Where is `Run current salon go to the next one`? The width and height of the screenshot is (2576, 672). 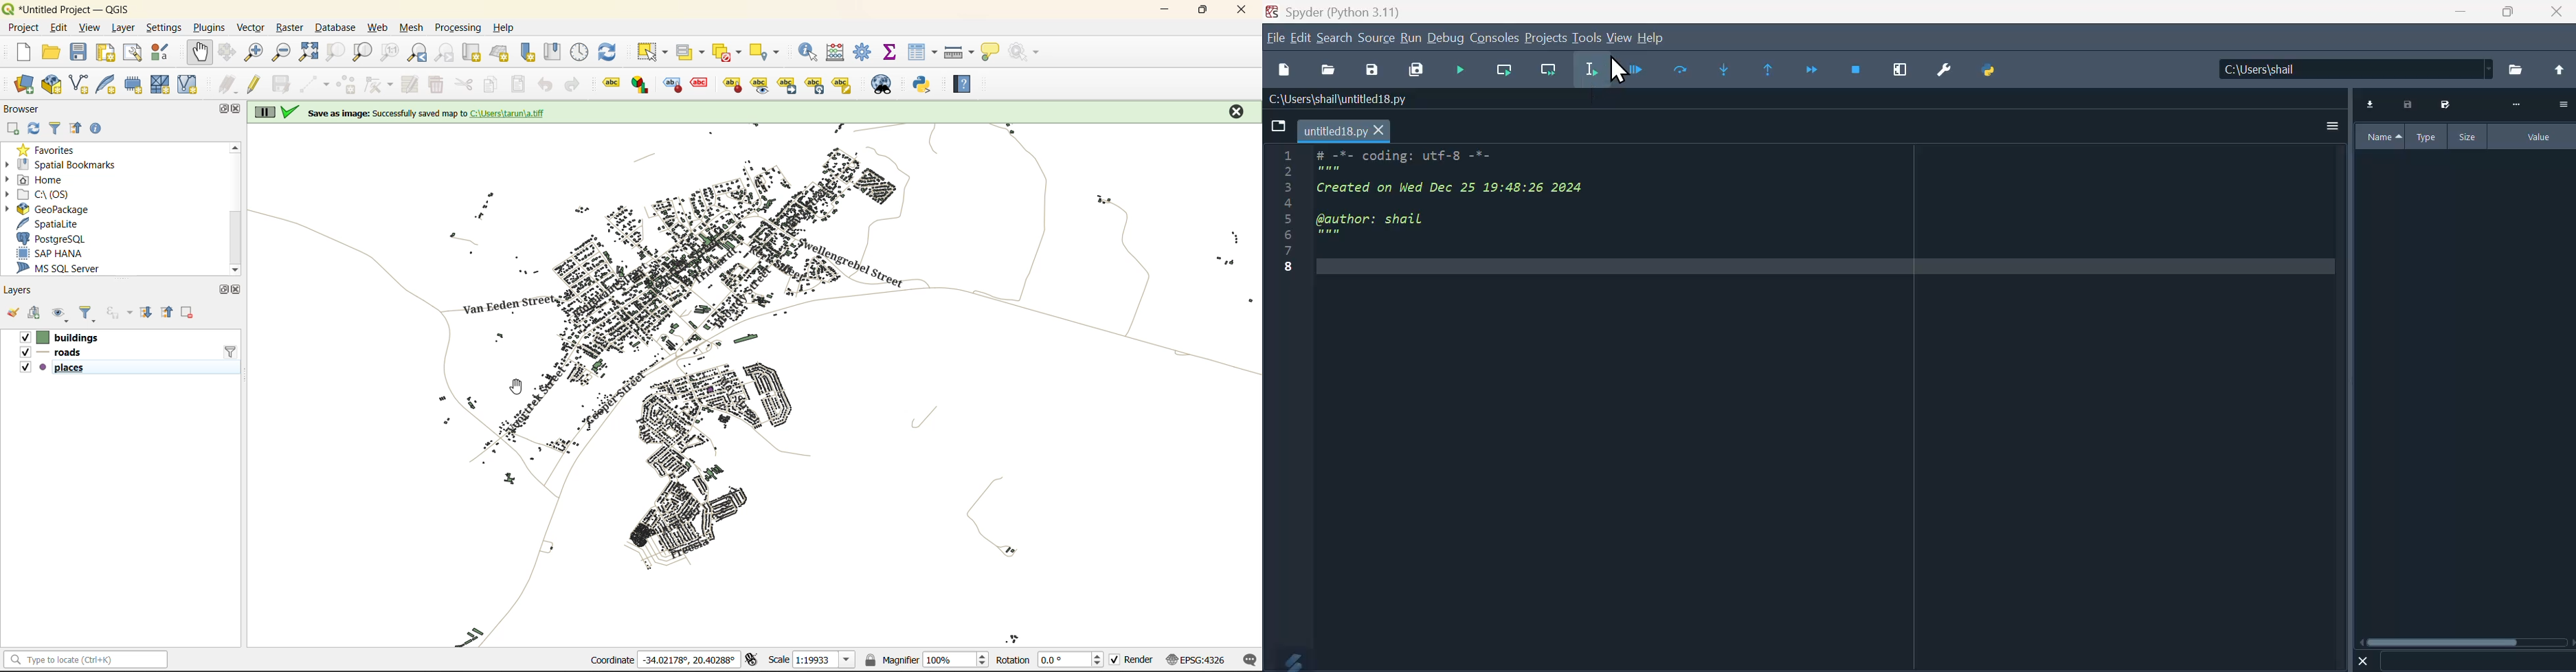 Run current salon go to the next one is located at coordinates (1548, 70).